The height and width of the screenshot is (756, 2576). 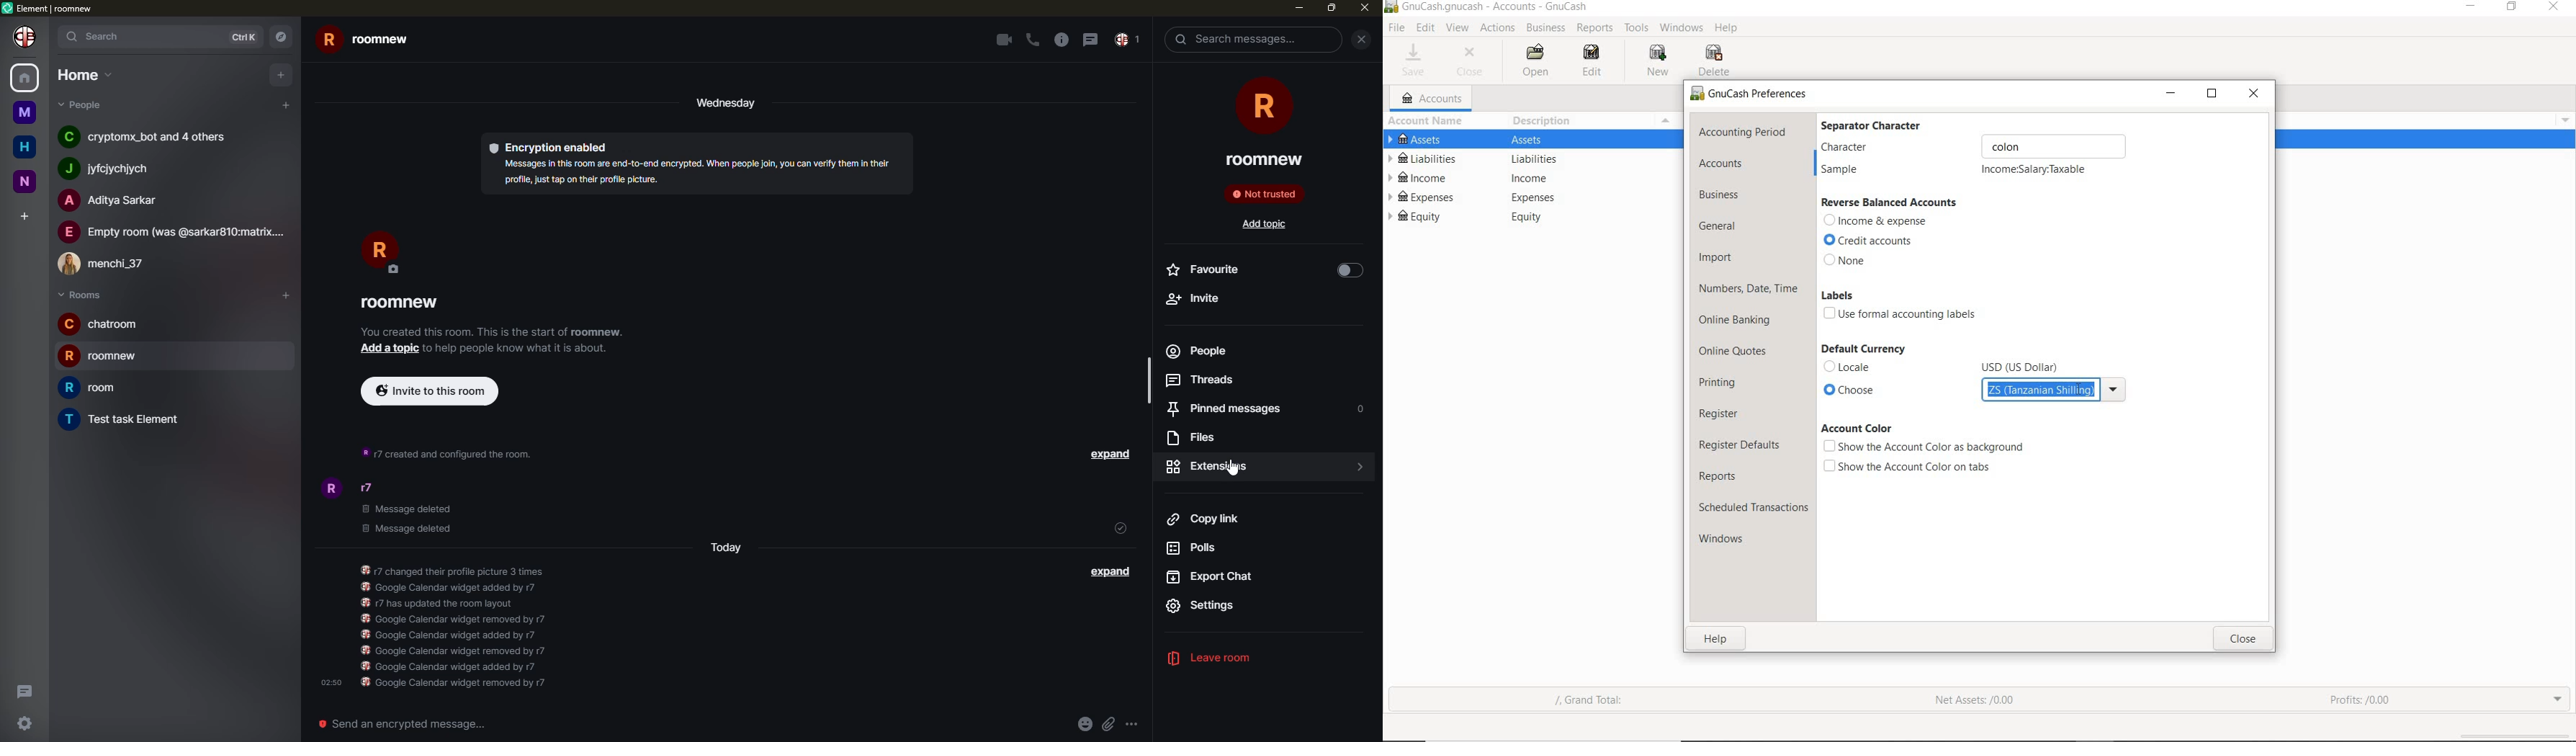 What do you see at coordinates (1547, 28) in the screenshot?
I see `BUSINESS` at bounding box center [1547, 28].